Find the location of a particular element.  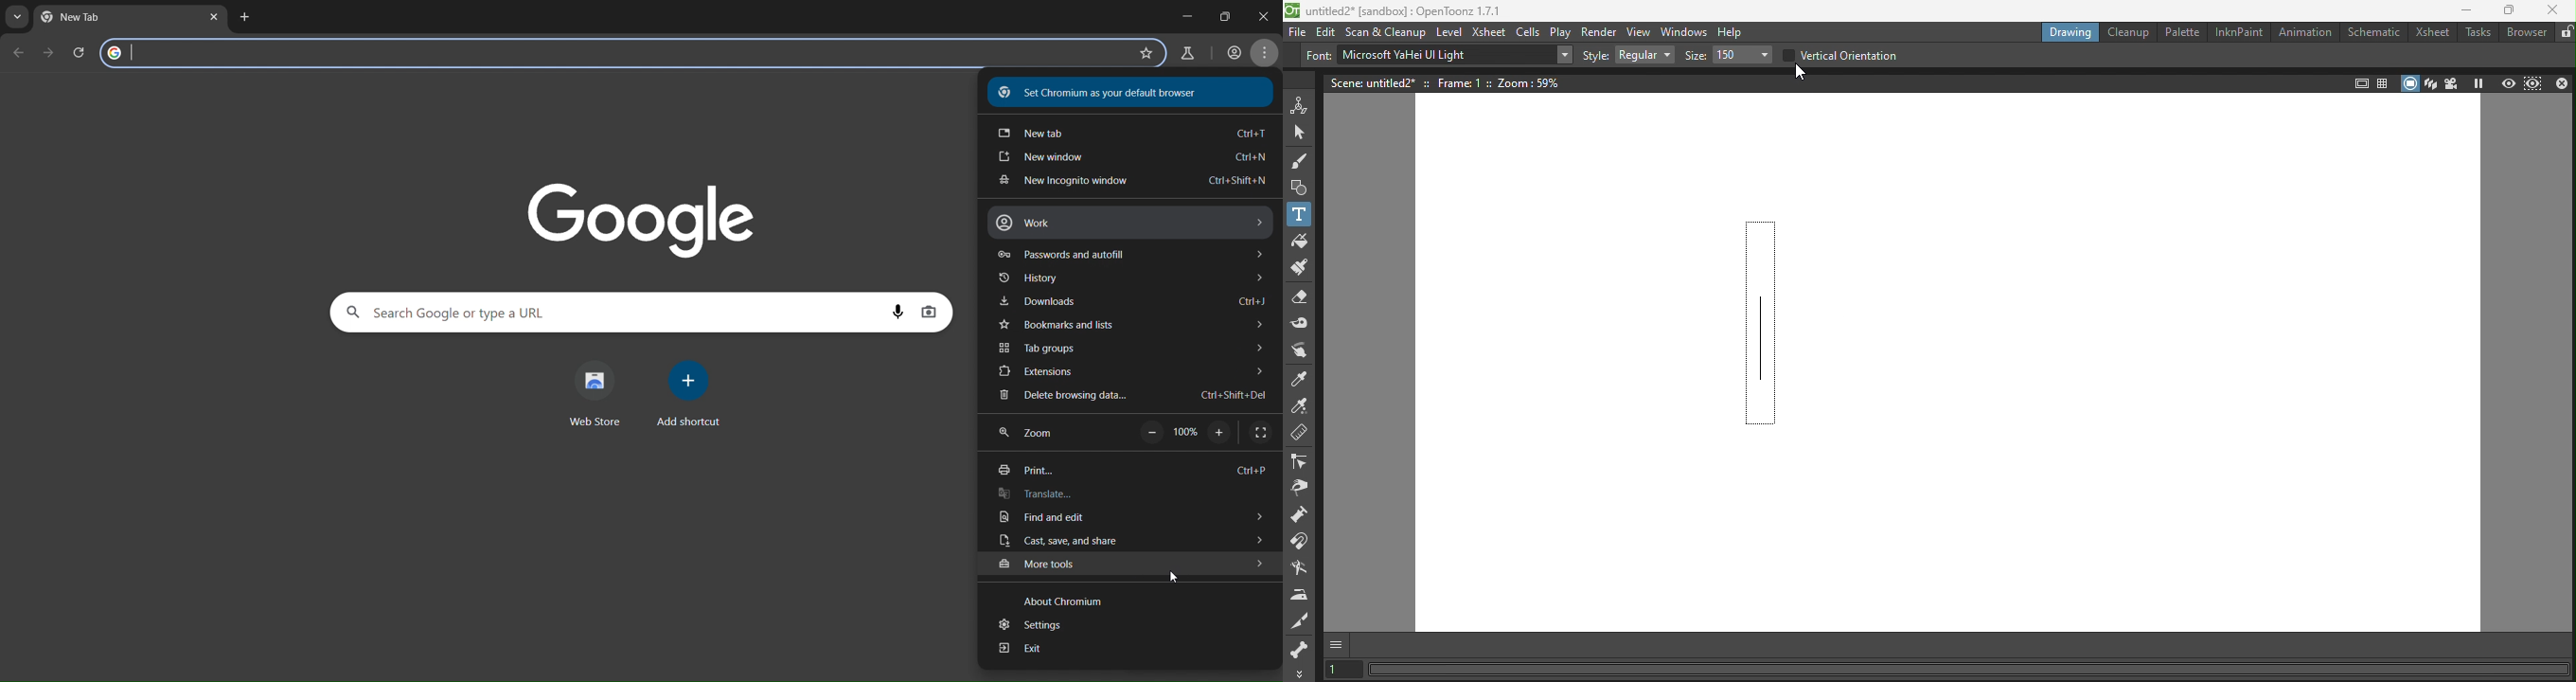

tab groups is located at coordinates (1137, 350).